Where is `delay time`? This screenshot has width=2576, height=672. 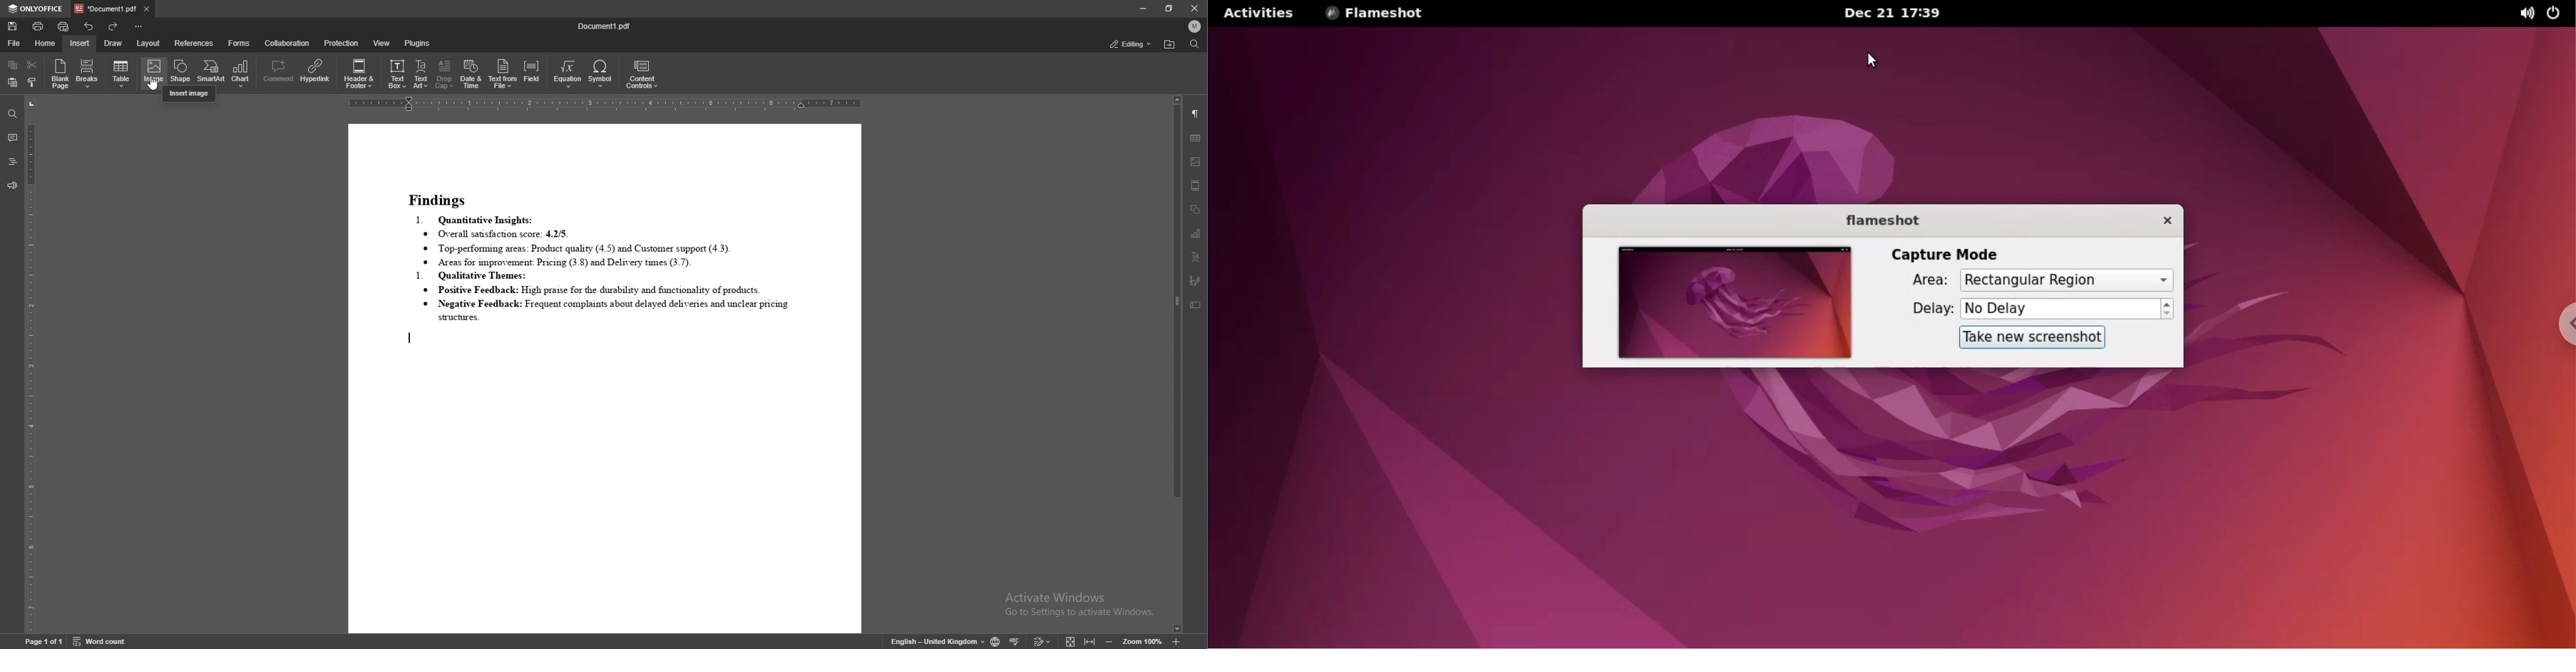 delay time is located at coordinates (2060, 308).